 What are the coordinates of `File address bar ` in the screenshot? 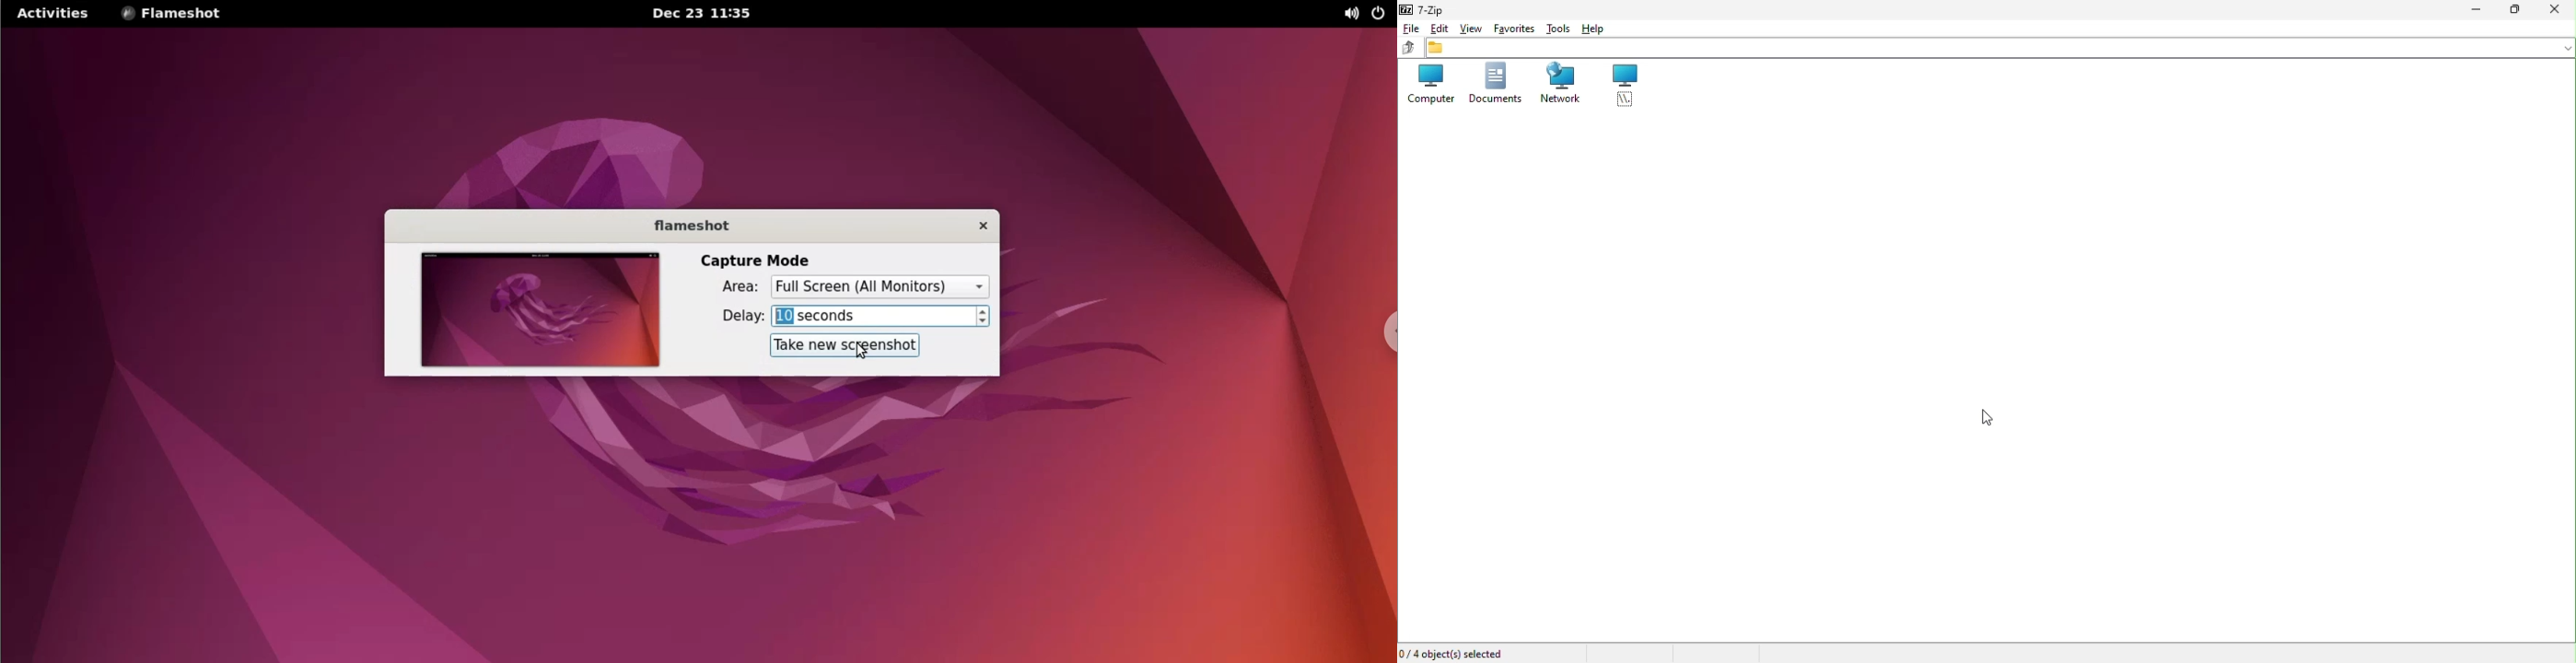 It's located at (2001, 50).